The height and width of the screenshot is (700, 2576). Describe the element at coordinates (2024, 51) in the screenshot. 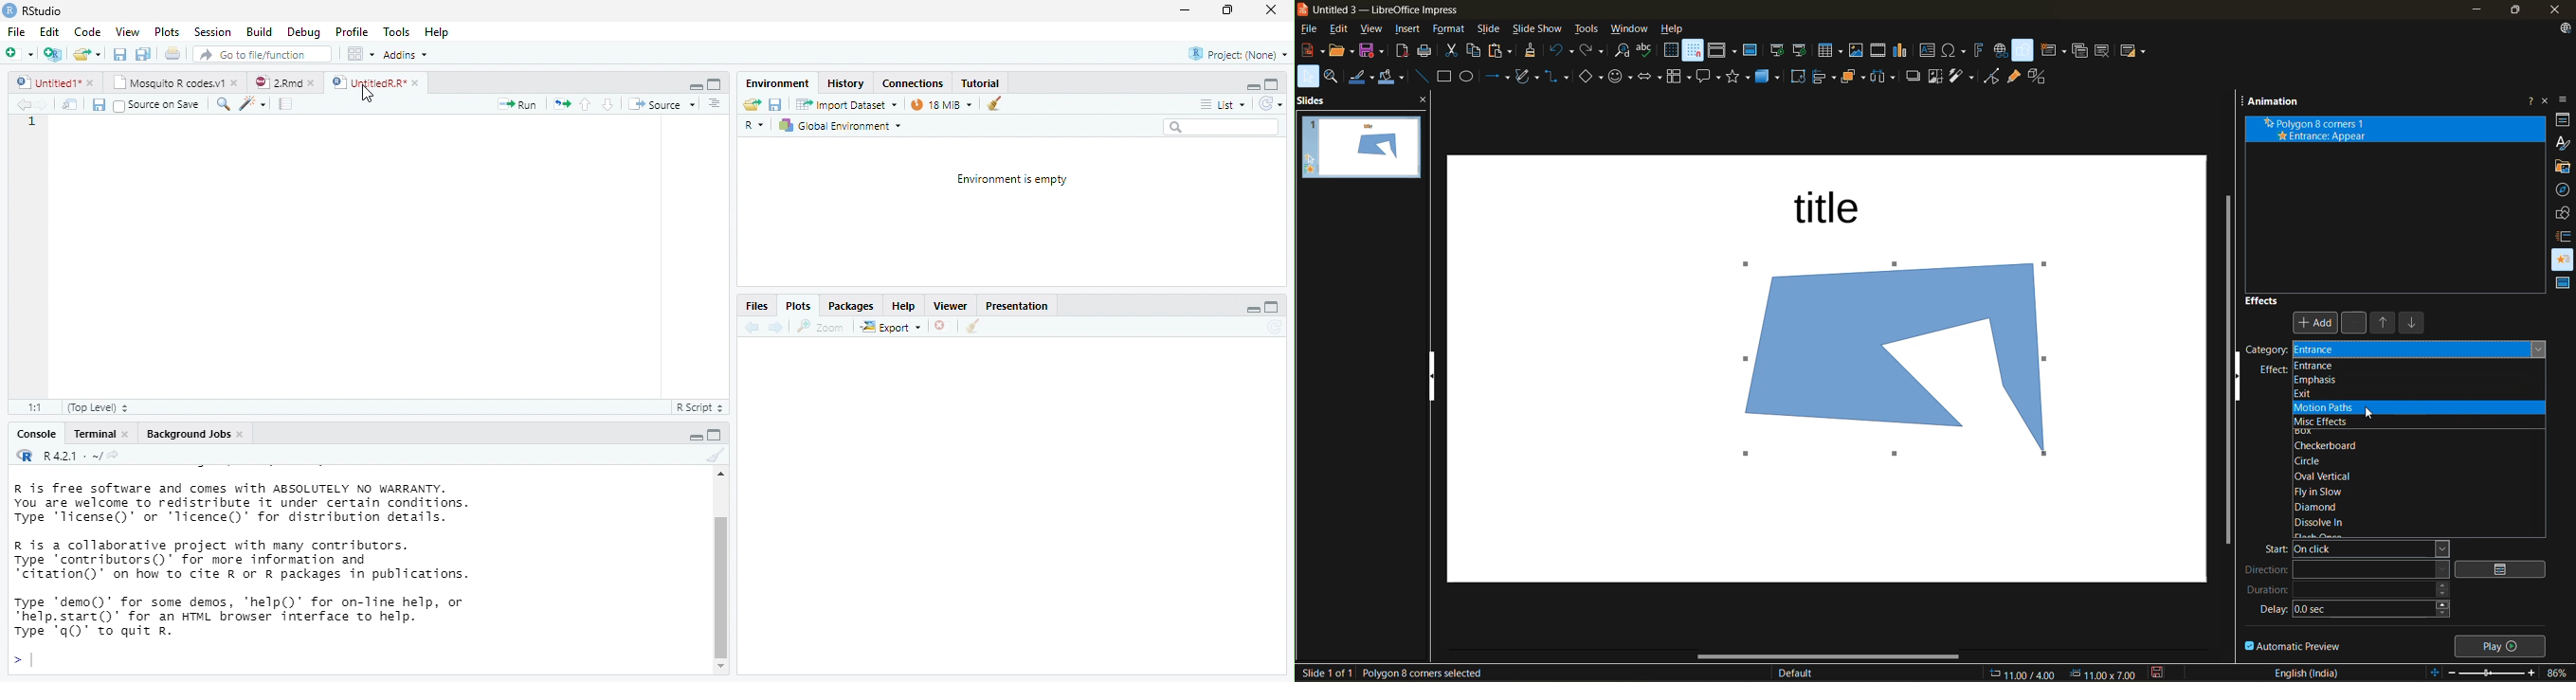

I see `show draw functions` at that location.